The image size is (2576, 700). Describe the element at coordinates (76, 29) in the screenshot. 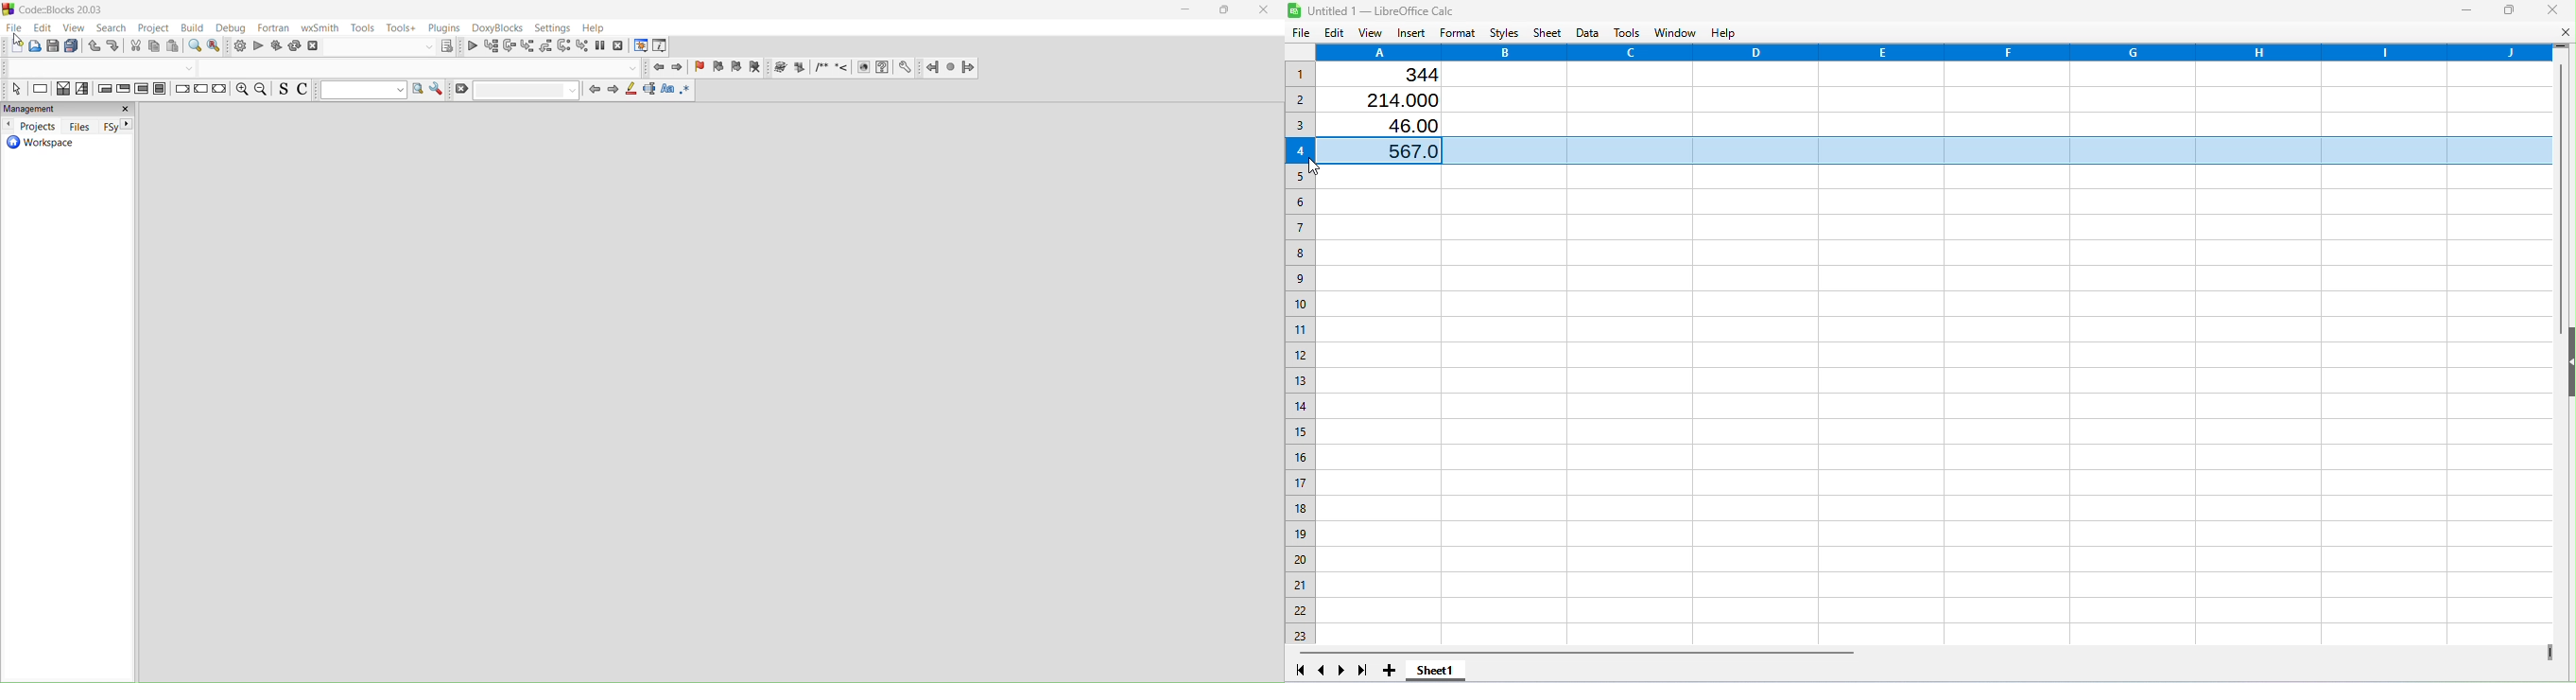

I see `view` at that location.